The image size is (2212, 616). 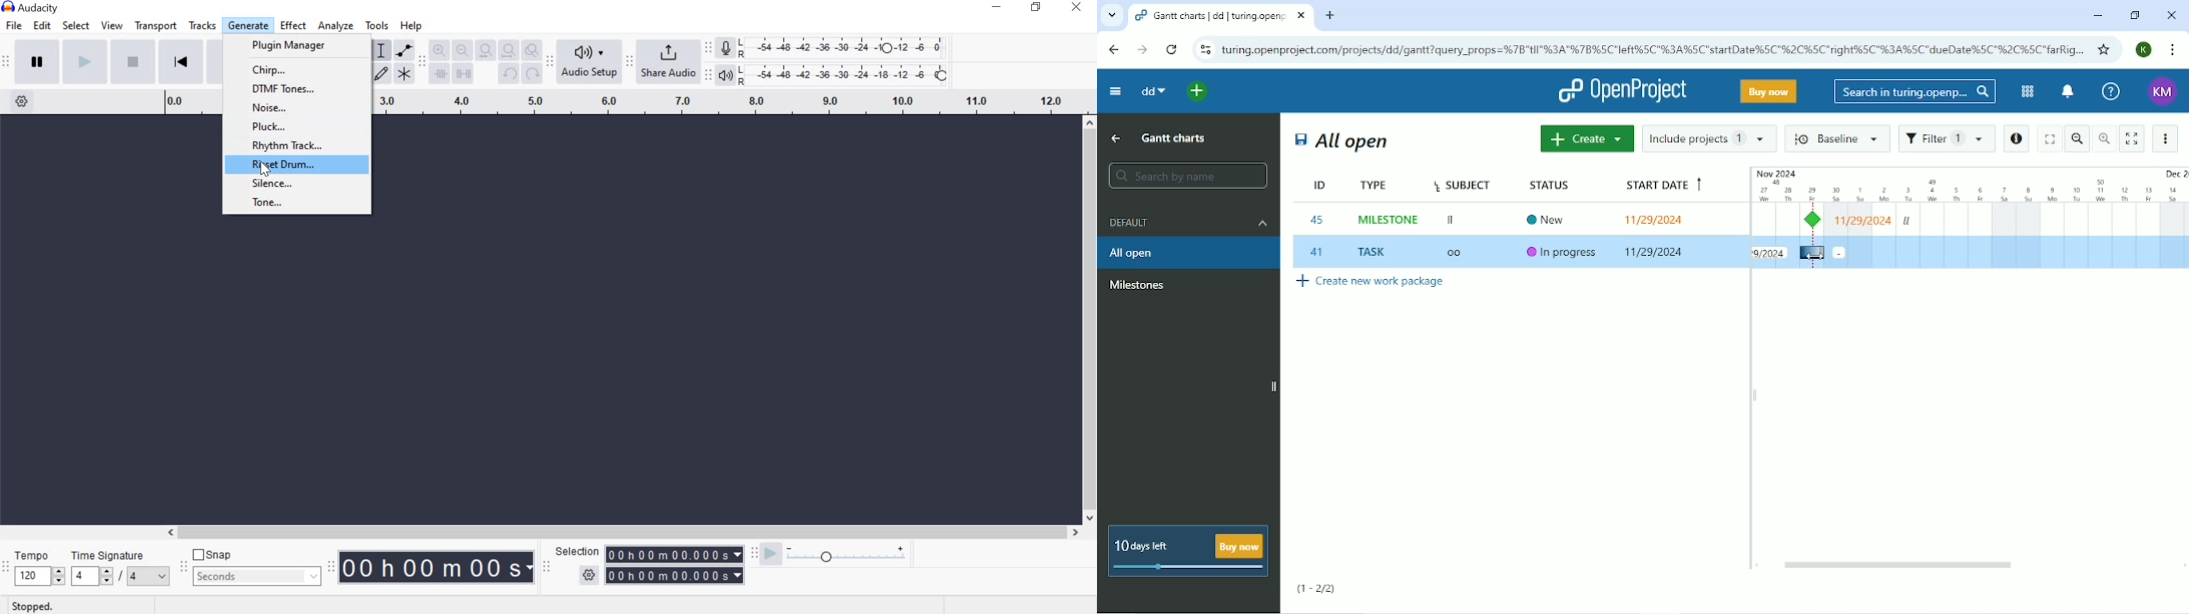 What do you see at coordinates (1176, 137) in the screenshot?
I see `Gantt charts` at bounding box center [1176, 137].